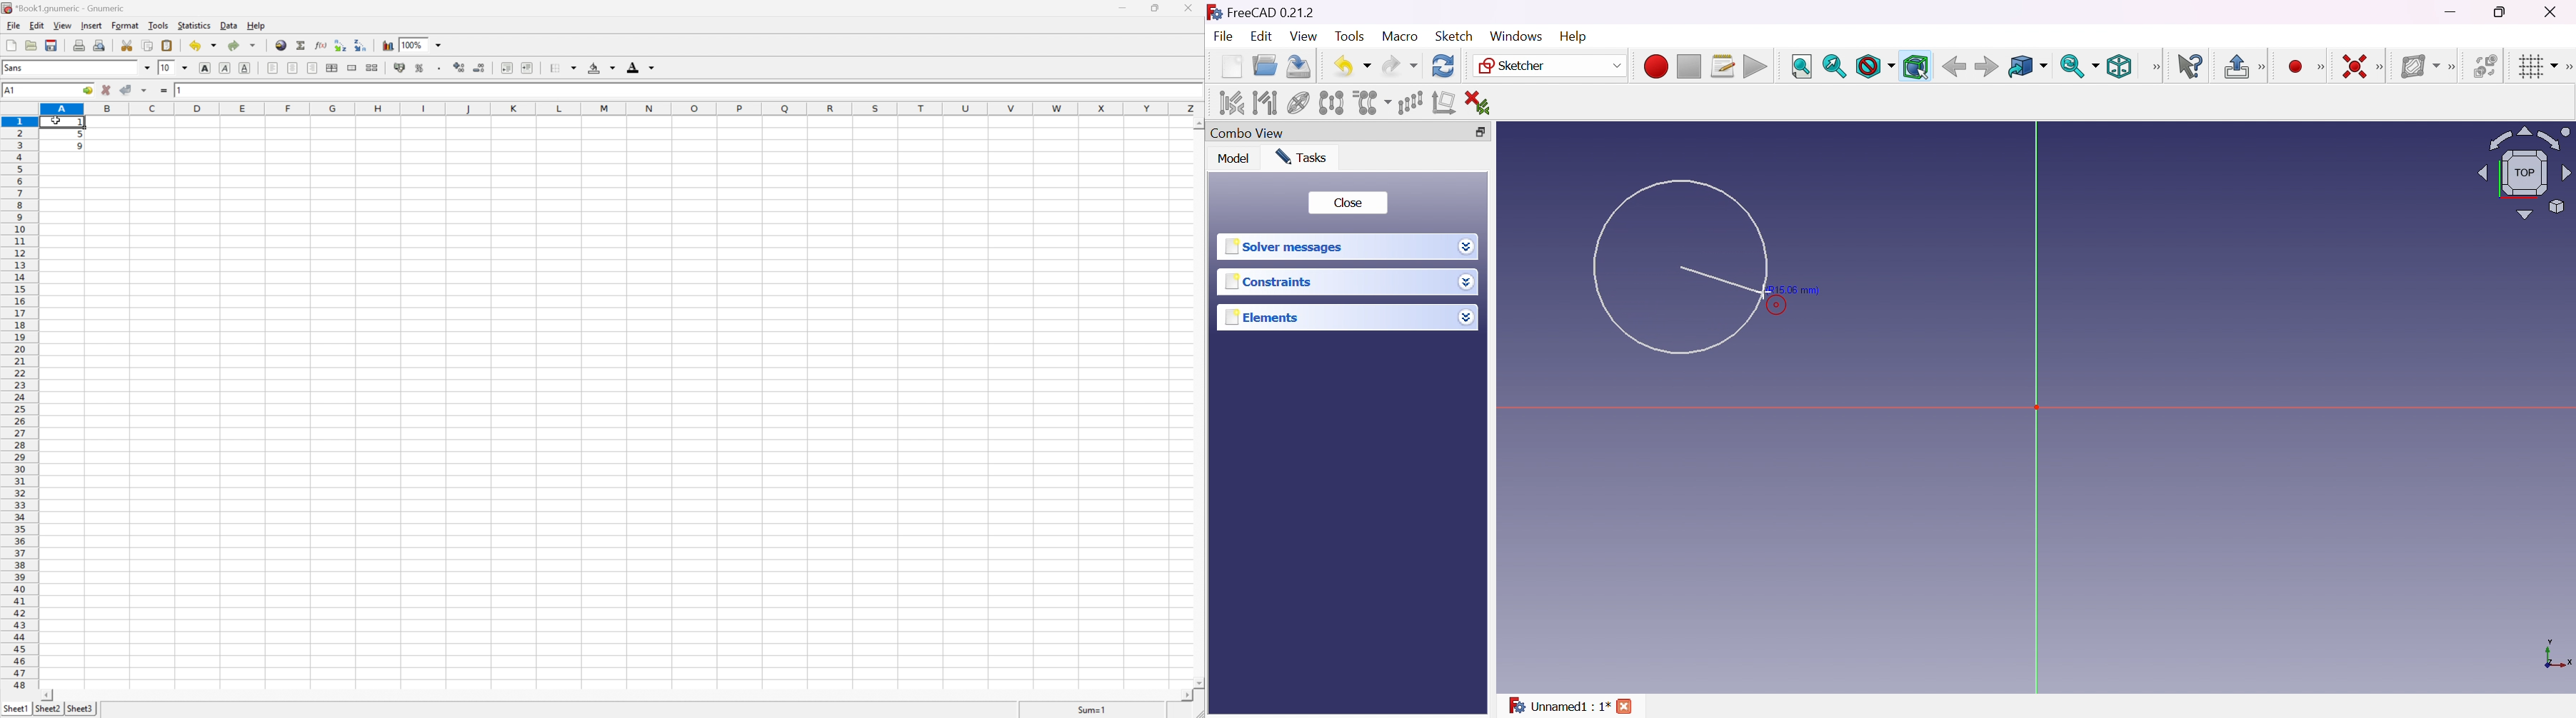  Describe the element at coordinates (1264, 66) in the screenshot. I see `Open...` at that location.